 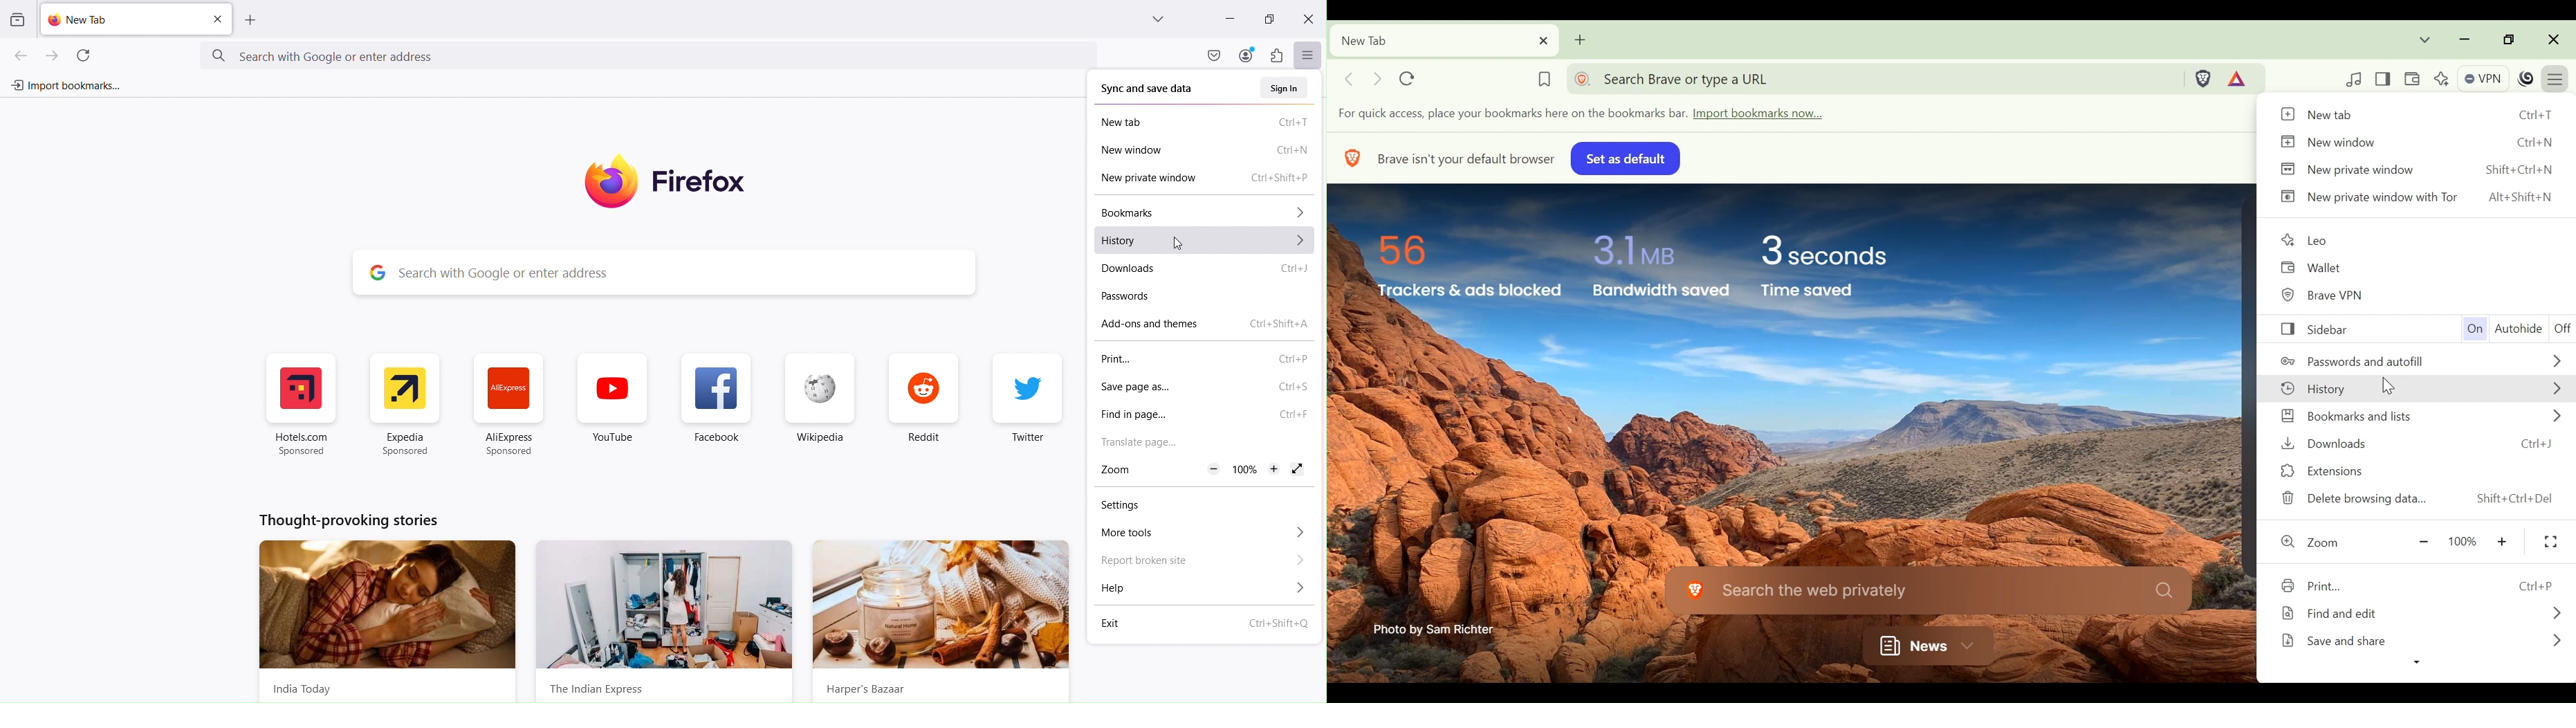 I want to click on Firefox logo, so click(x=675, y=181).